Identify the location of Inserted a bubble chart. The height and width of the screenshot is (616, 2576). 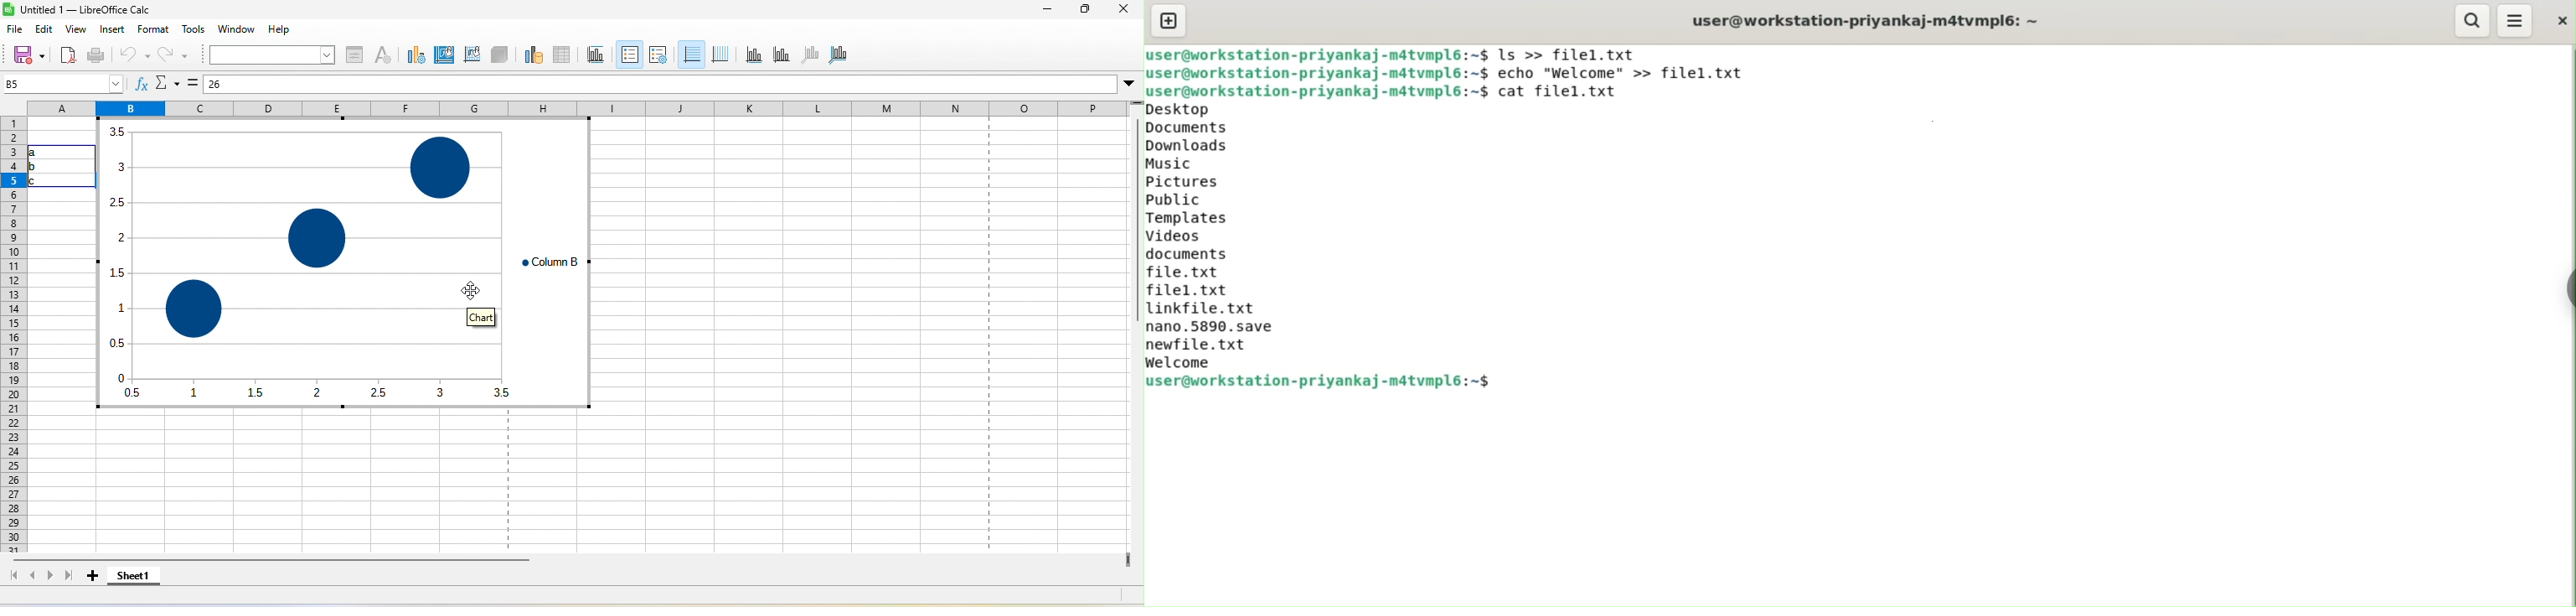
(346, 270).